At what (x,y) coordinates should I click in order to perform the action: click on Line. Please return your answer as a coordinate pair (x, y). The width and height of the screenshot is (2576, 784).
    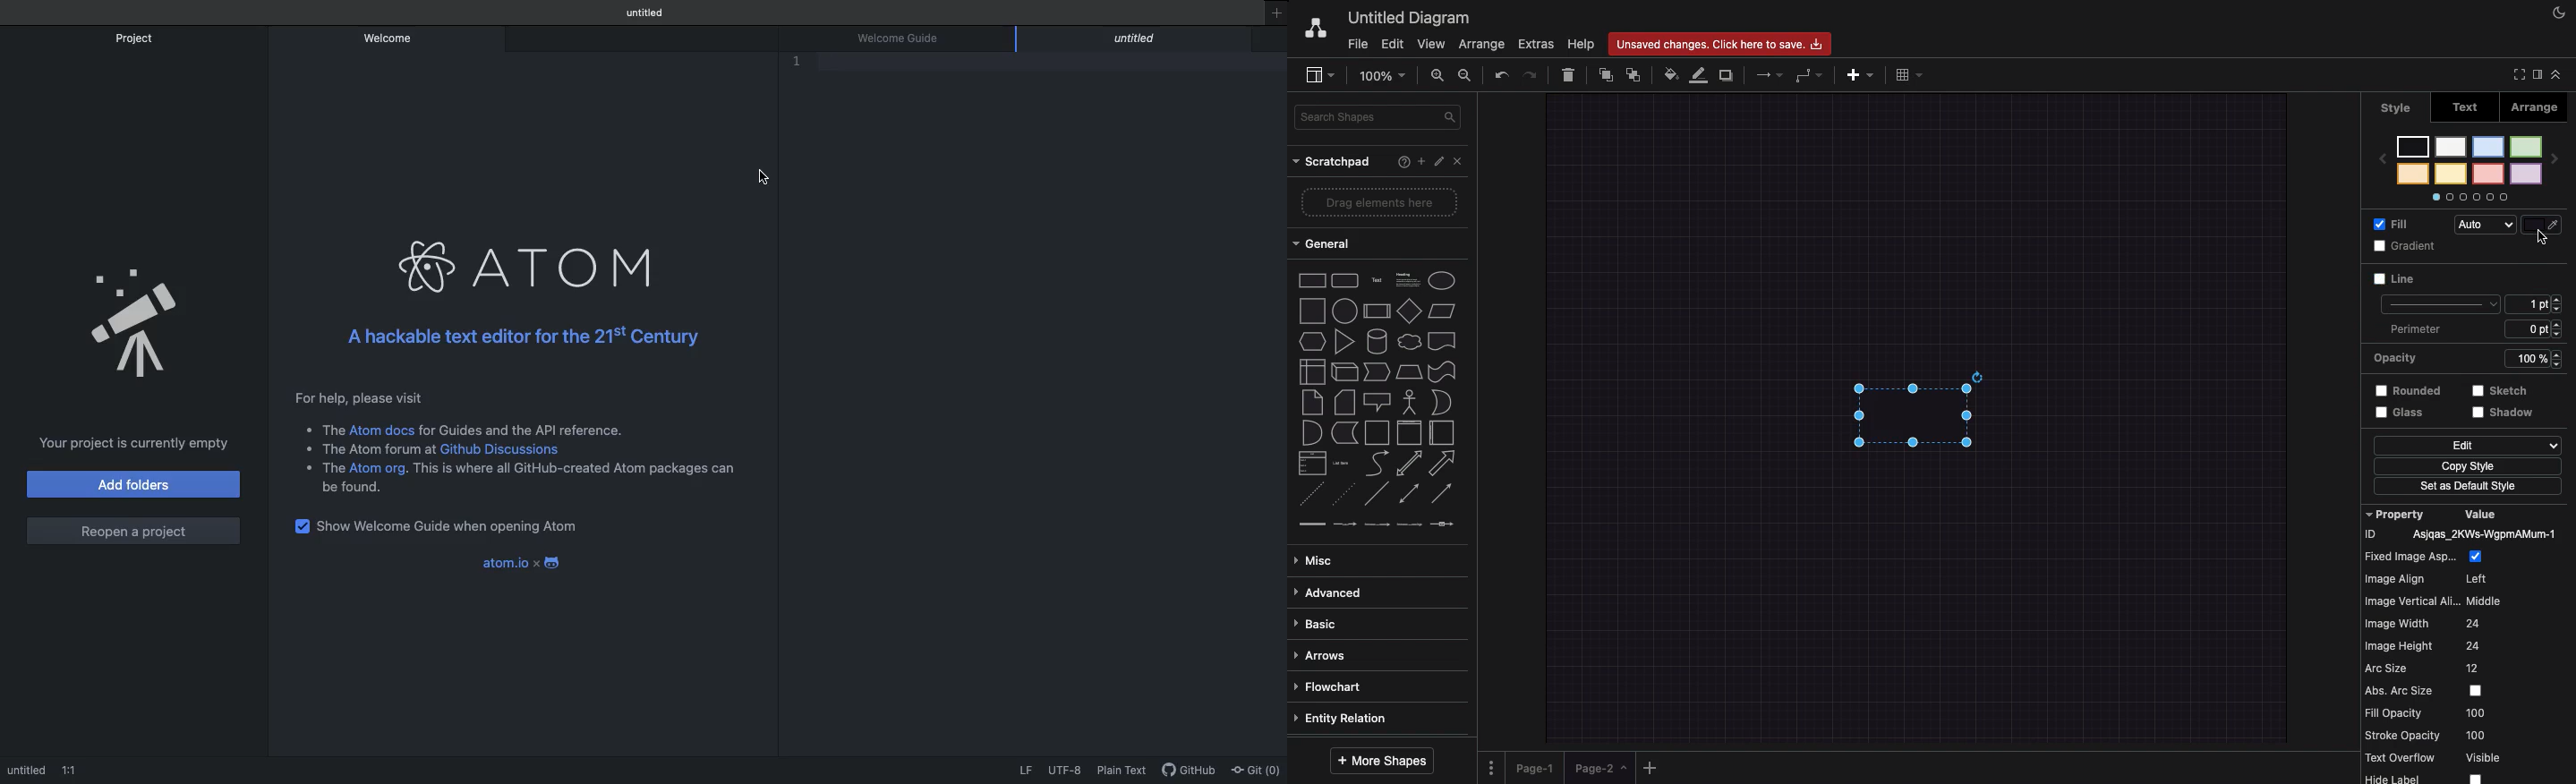
    Looking at the image, I should click on (2435, 291).